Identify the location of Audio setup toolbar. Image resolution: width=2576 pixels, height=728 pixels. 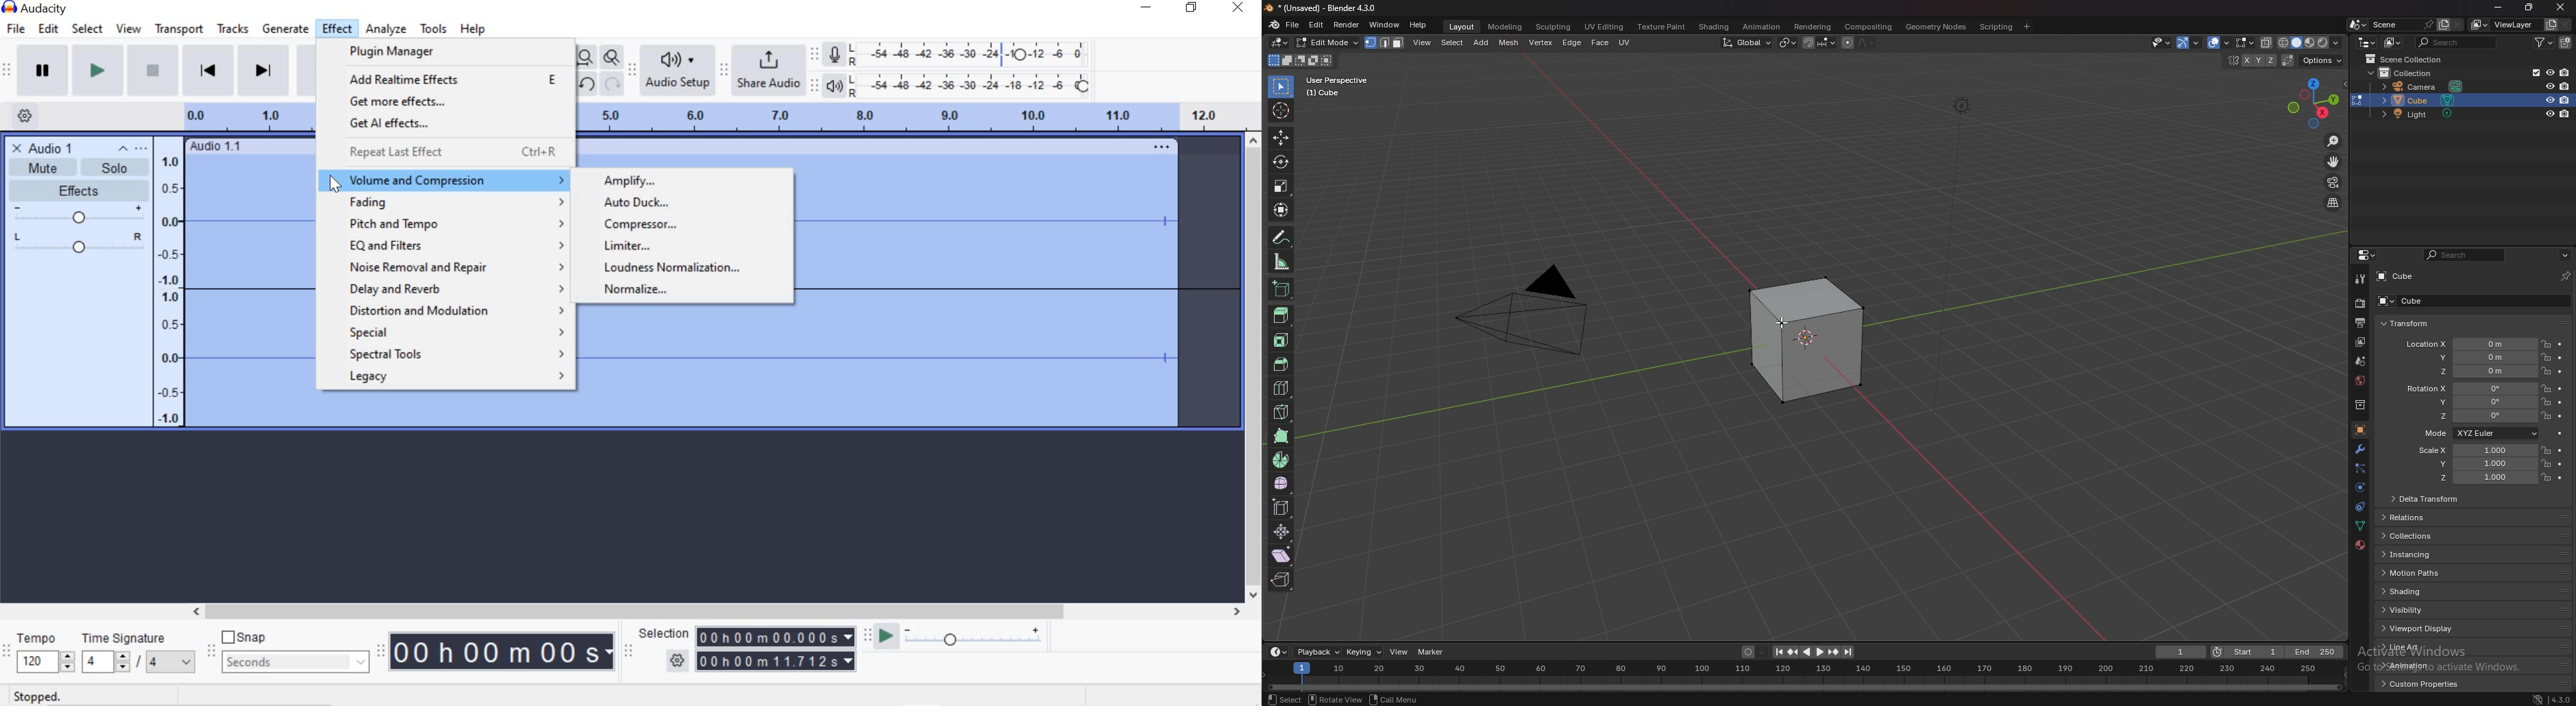
(632, 71).